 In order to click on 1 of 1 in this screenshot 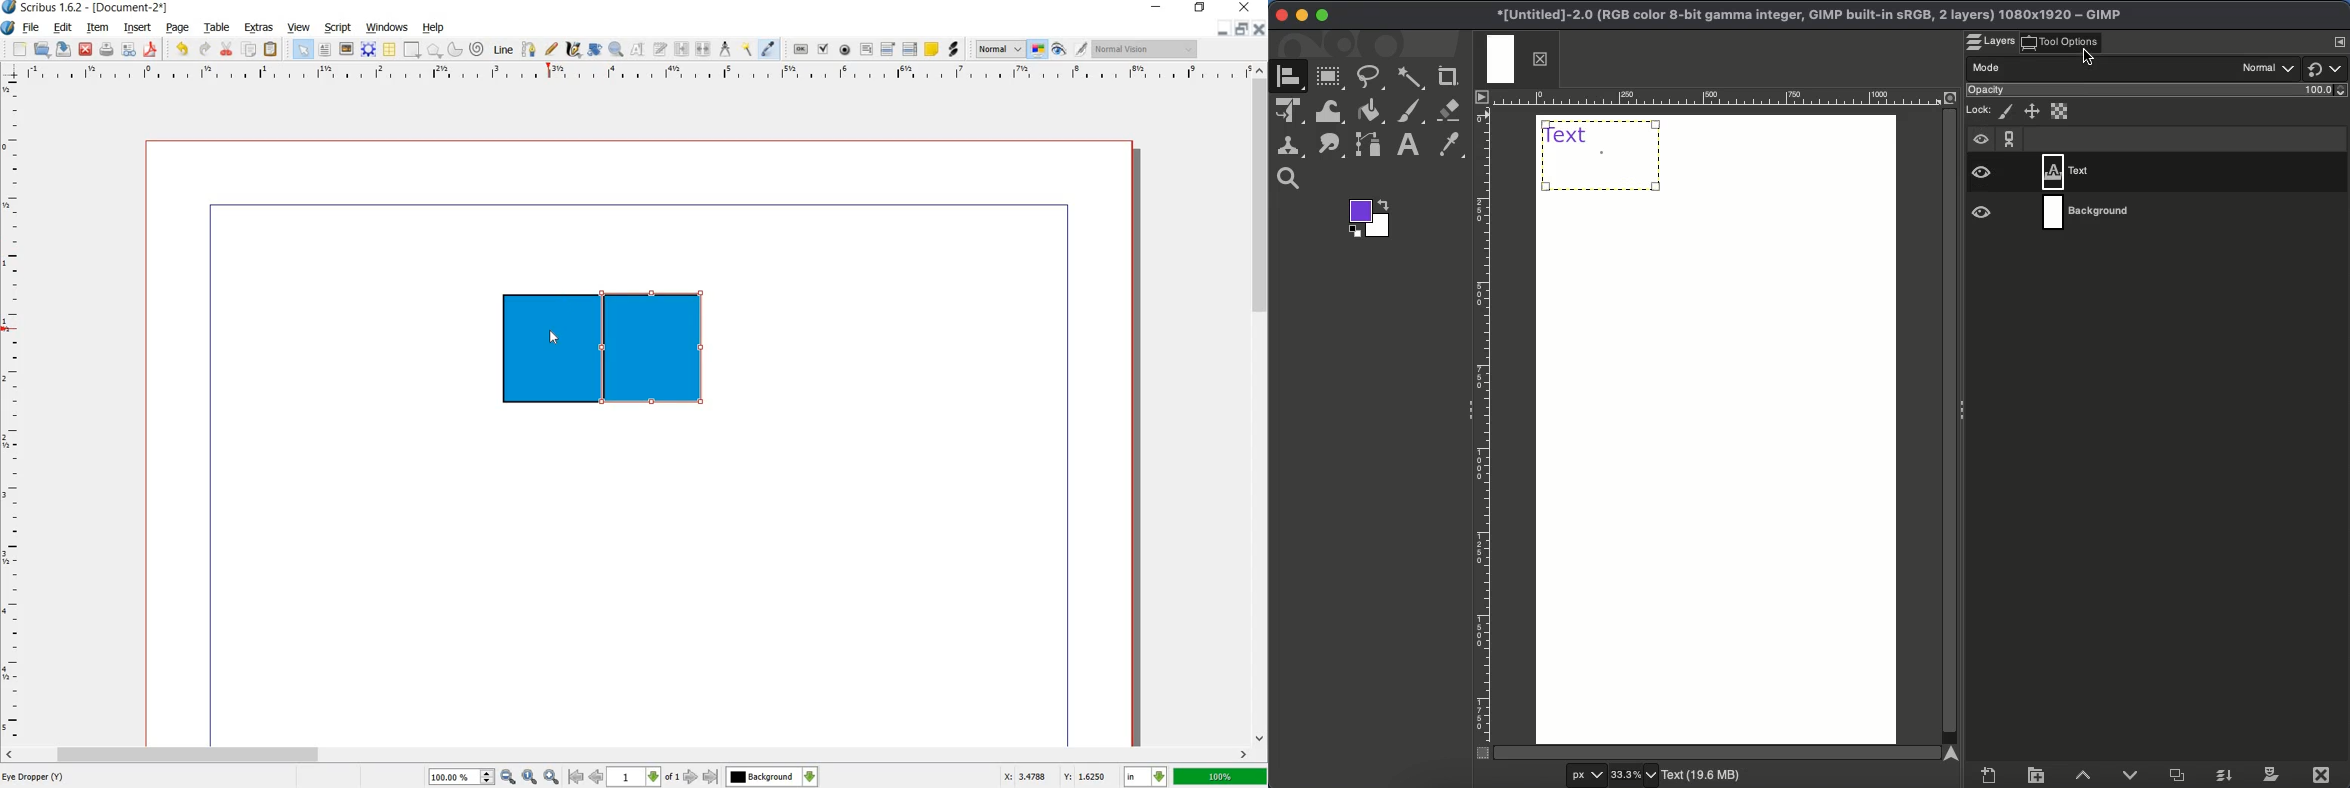, I will do `click(645, 777)`.